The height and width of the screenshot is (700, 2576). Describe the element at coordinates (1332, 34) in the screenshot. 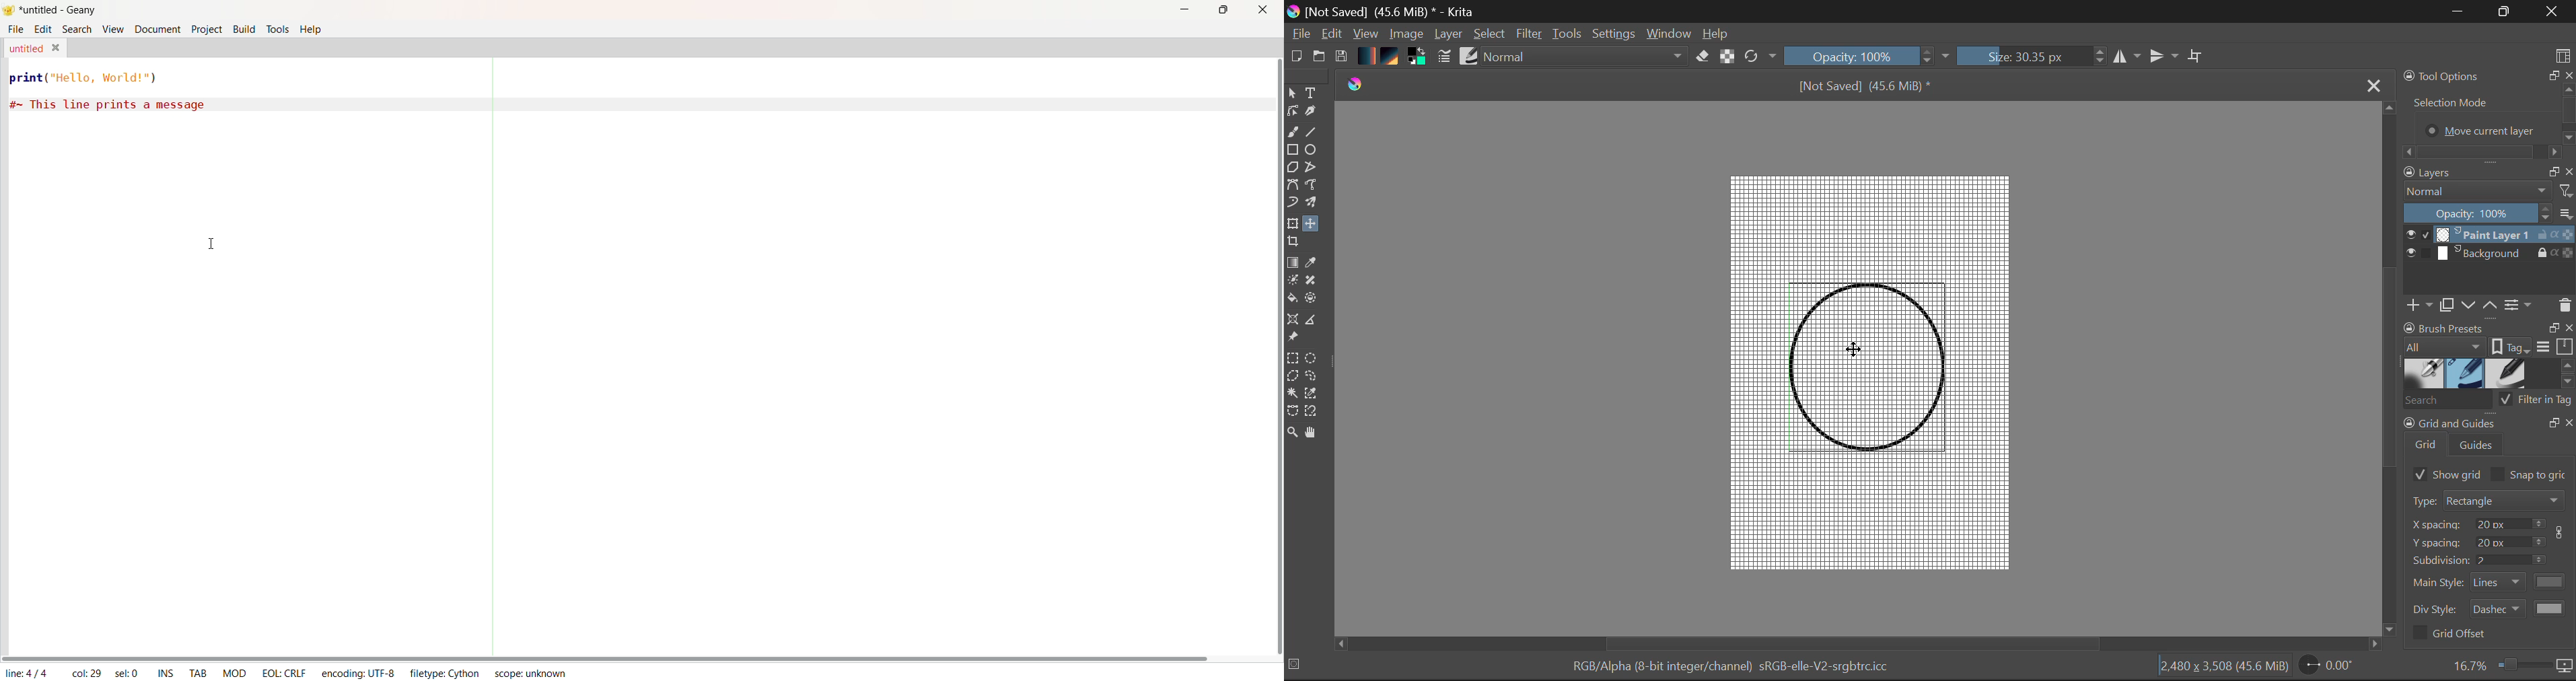

I see `Edit` at that location.